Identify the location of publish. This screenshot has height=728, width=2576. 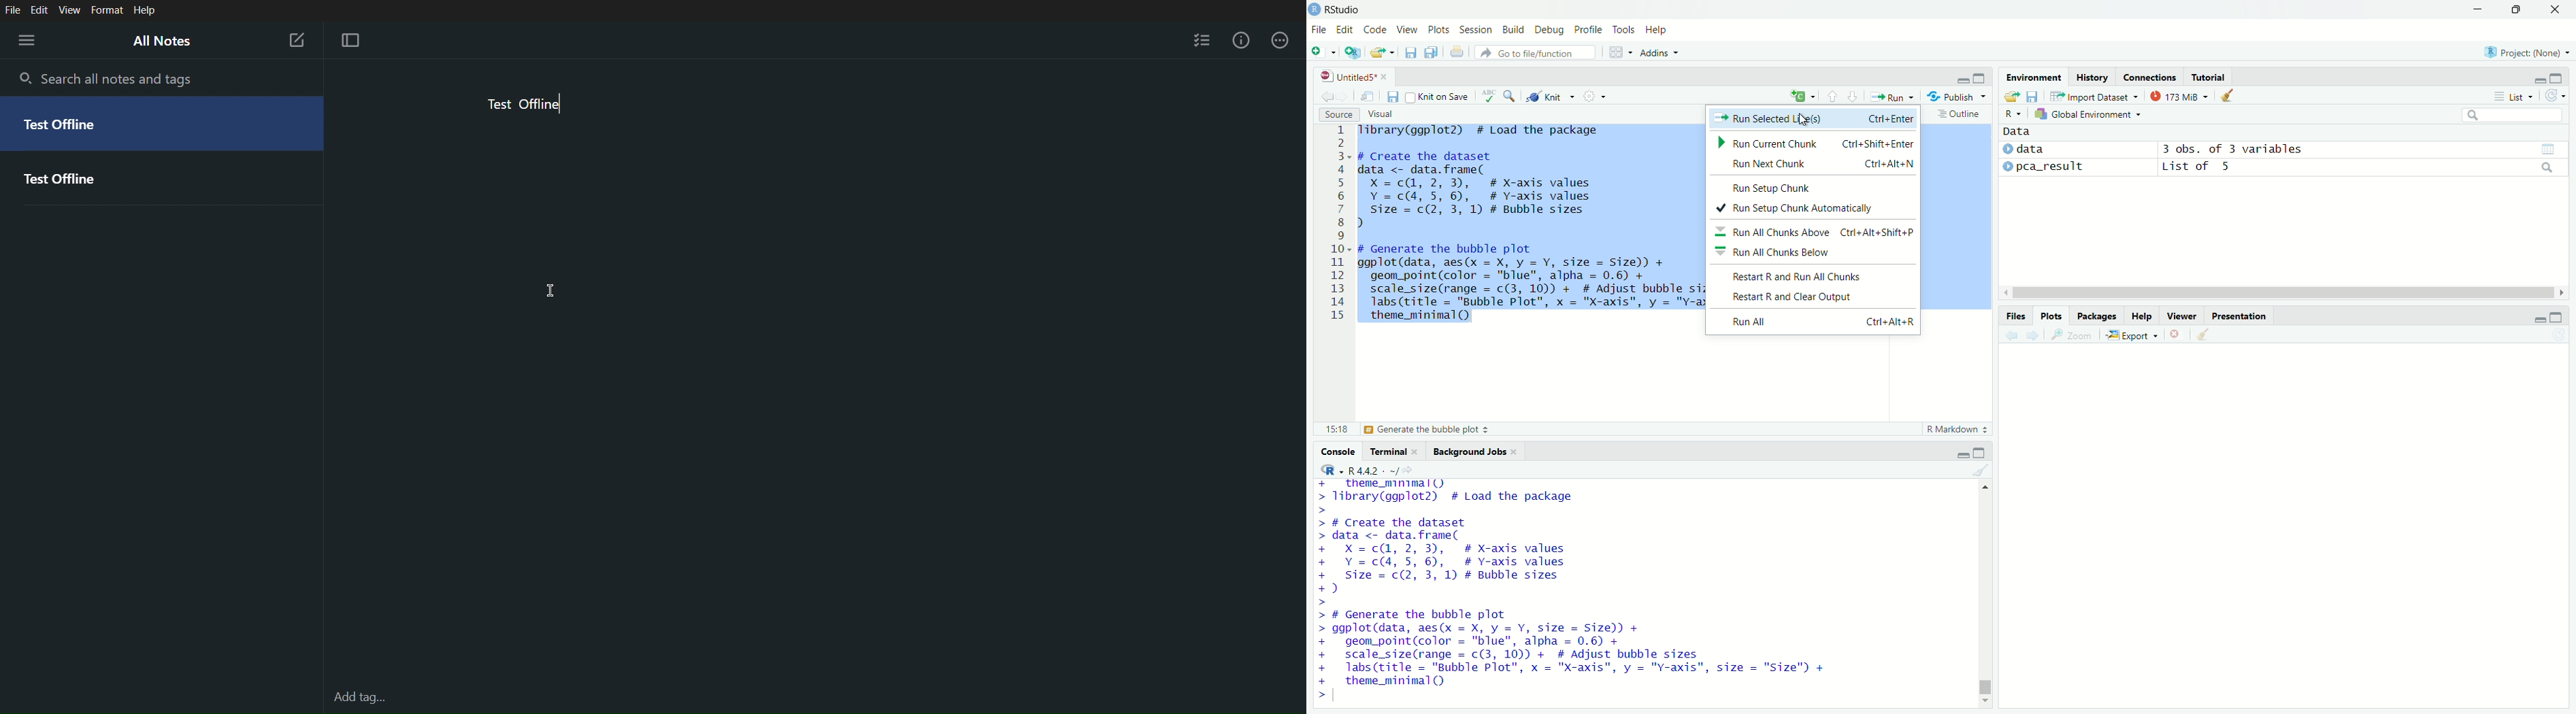
(1956, 95).